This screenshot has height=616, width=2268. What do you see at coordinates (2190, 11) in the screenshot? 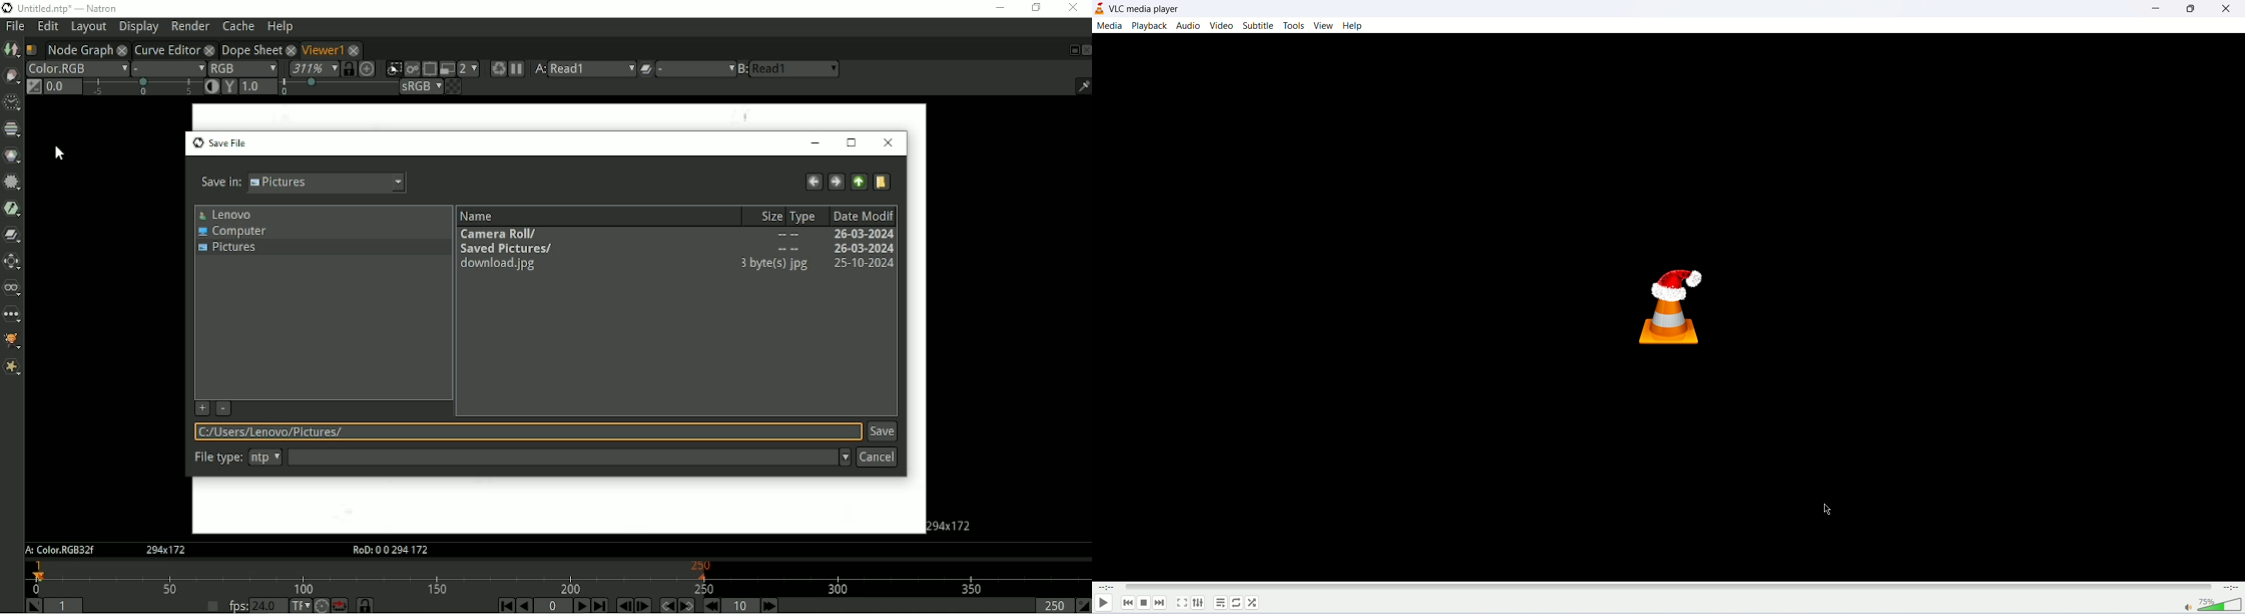
I see `maximize` at bounding box center [2190, 11].